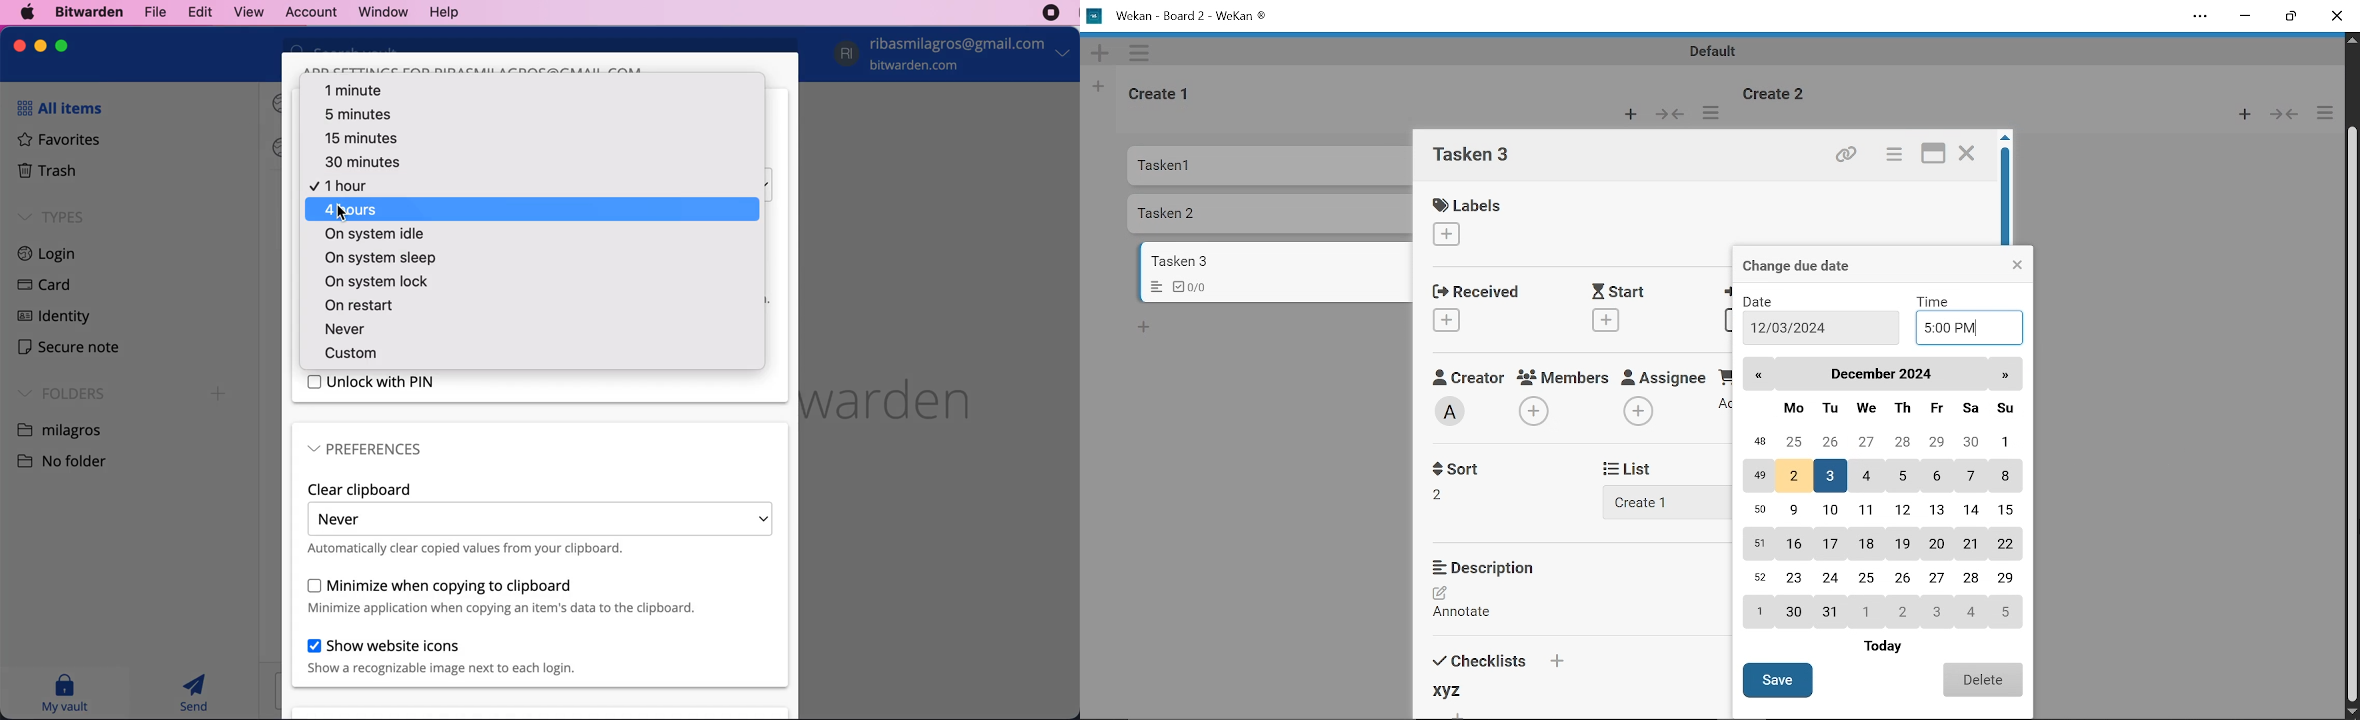 The width and height of the screenshot is (2380, 728). I want to click on folder name, so click(61, 429).